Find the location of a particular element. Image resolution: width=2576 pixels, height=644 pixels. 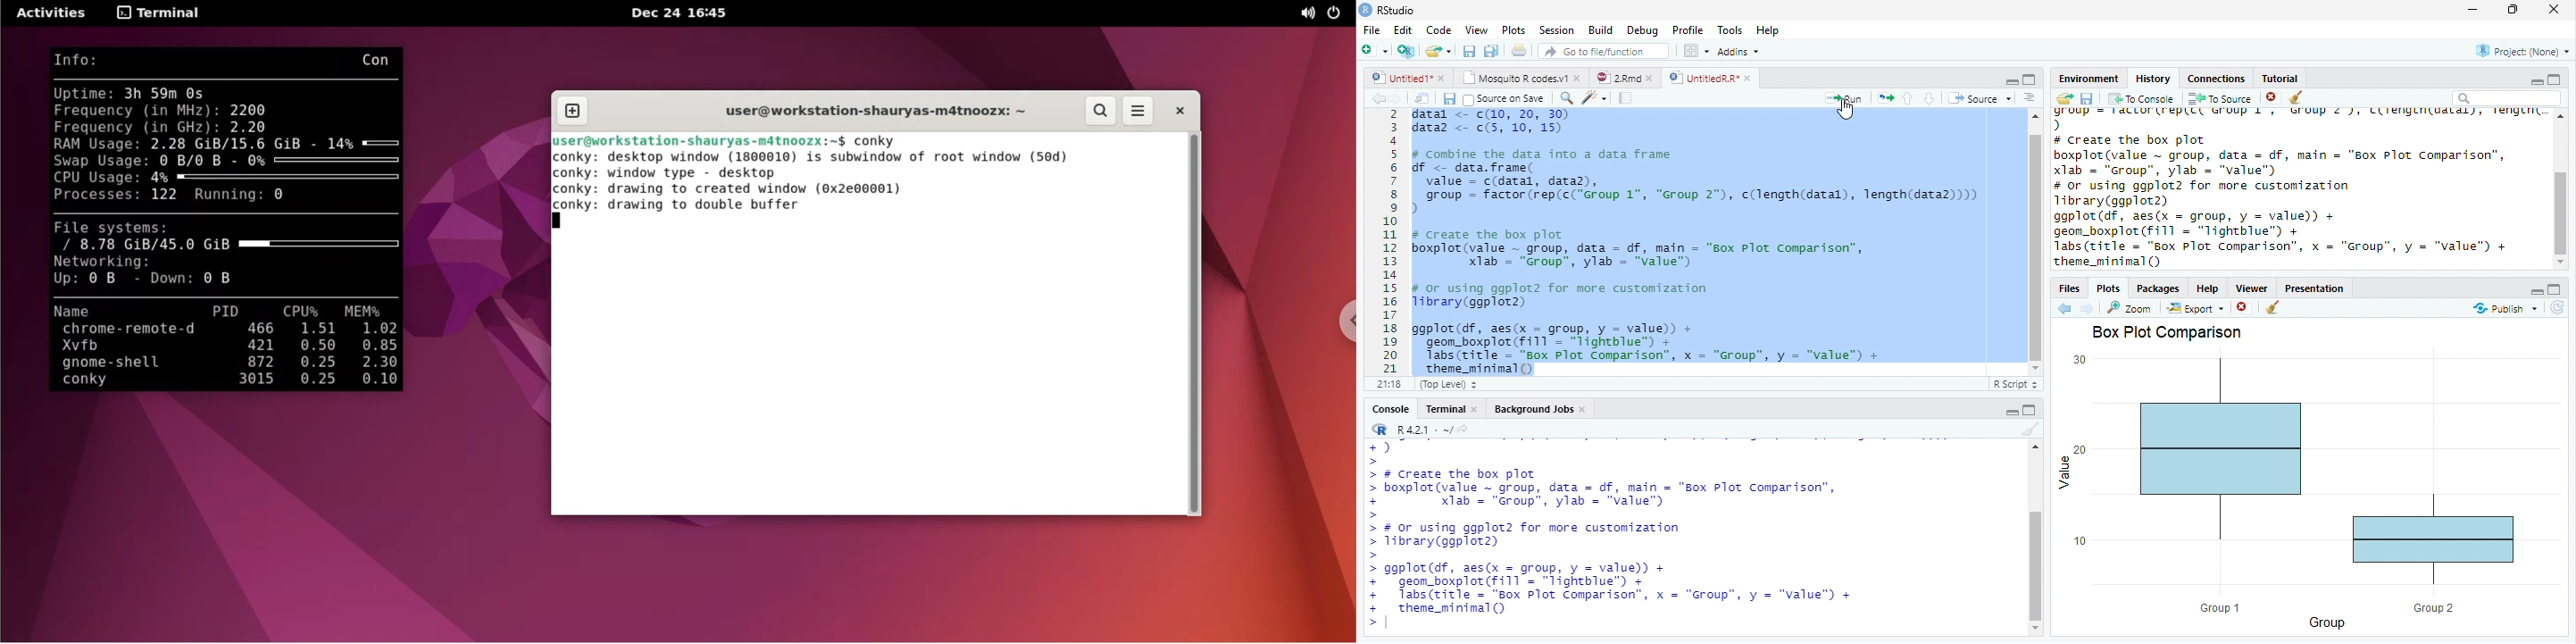

close is located at coordinates (1474, 408).